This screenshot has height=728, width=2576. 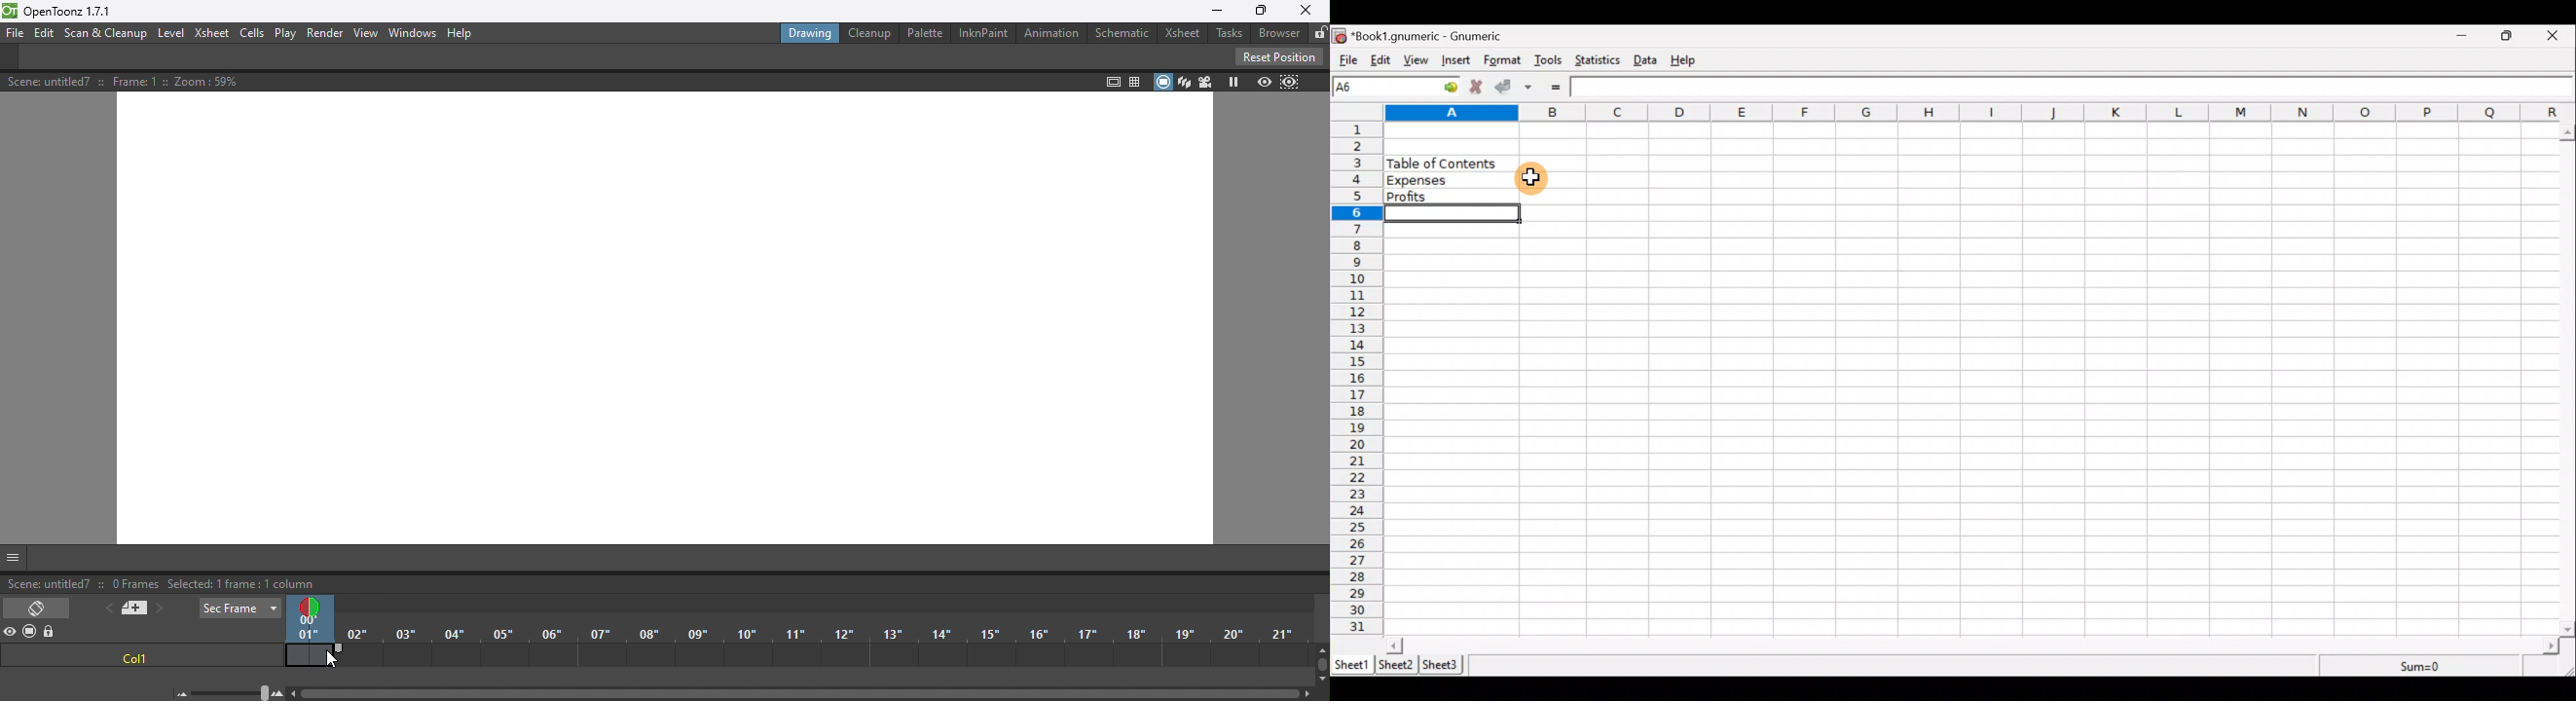 What do you see at coordinates (2568, 133) in the screenshot?
I see `scroll up` at bounding box center [2568, 133].